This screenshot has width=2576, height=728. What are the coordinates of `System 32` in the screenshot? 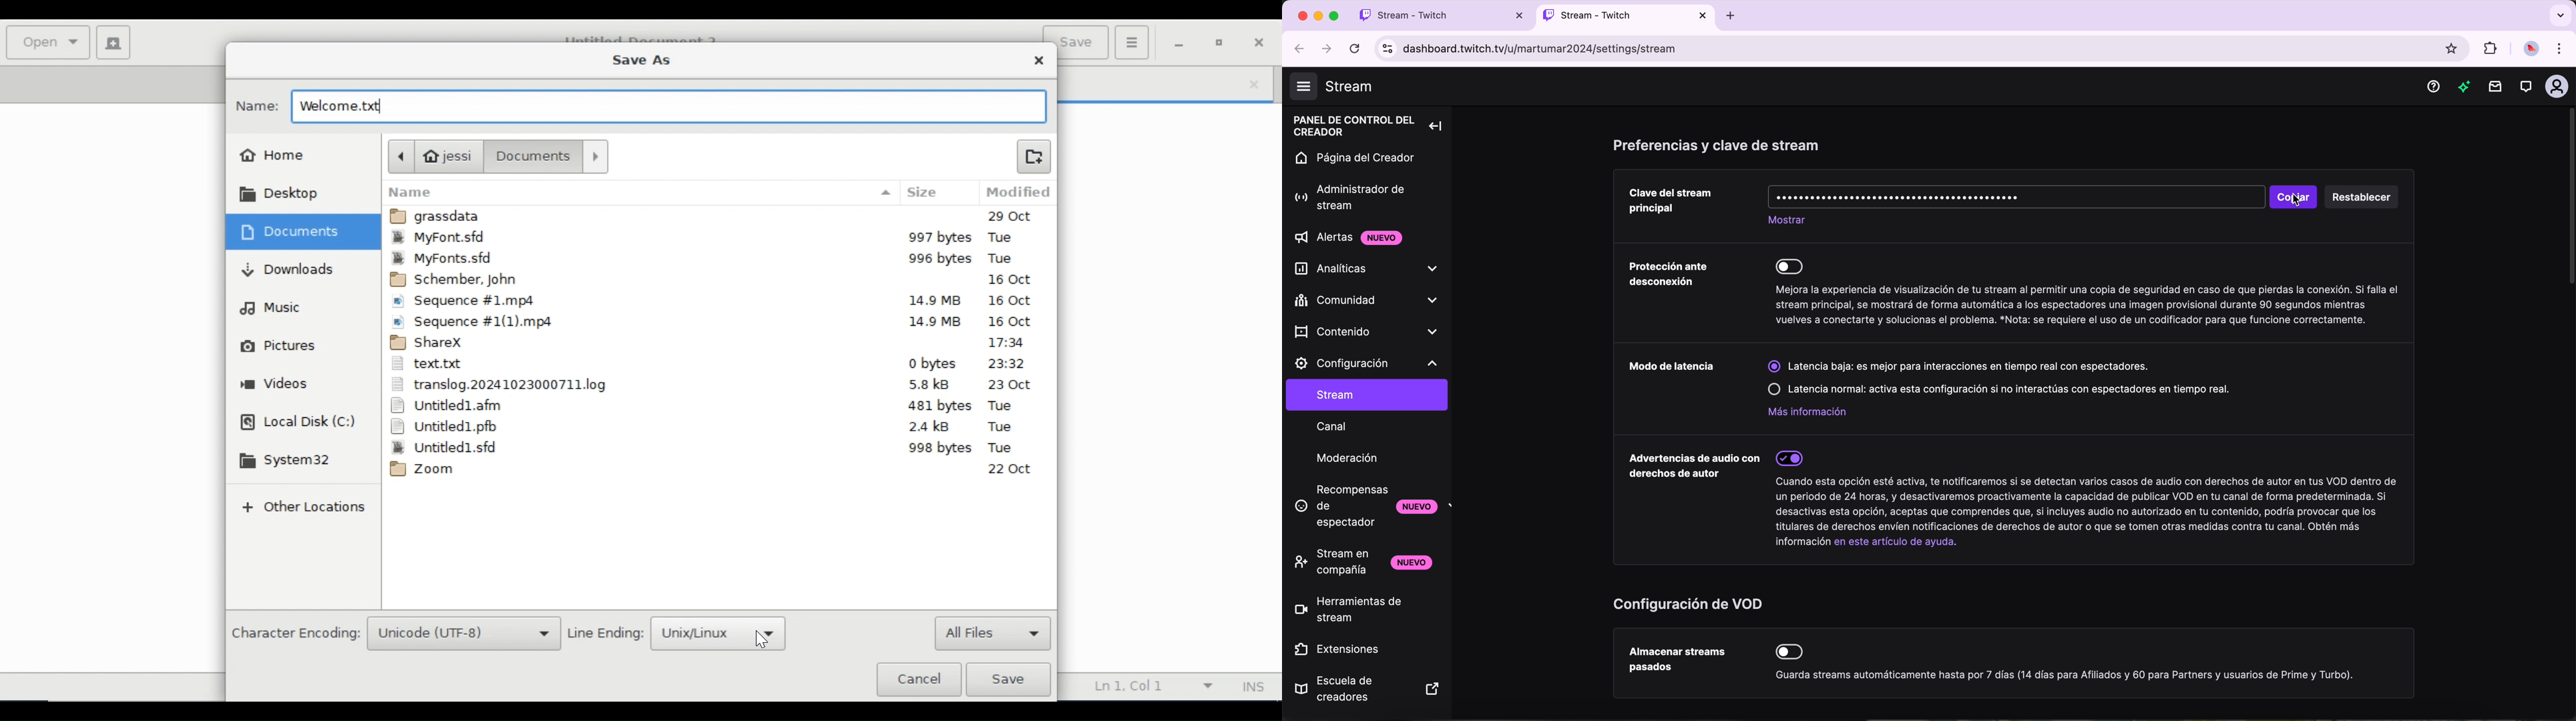 It's located at (284, 461).